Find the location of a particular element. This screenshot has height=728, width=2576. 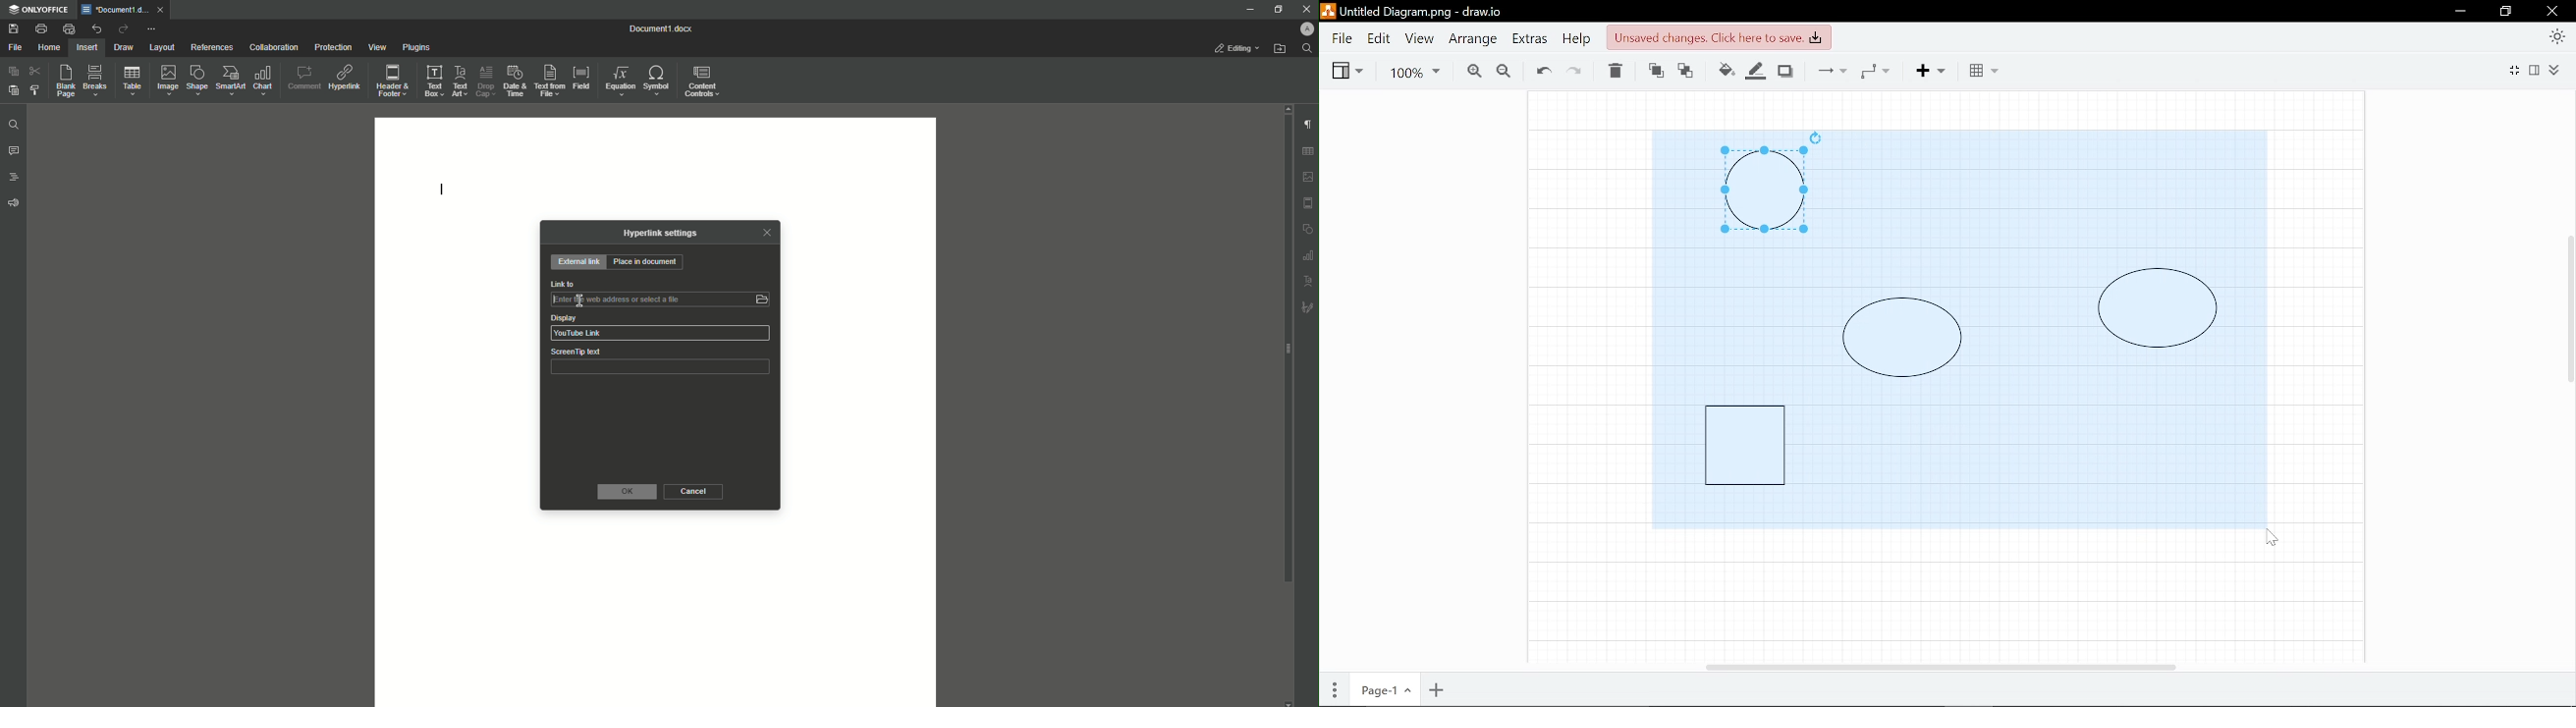

ONLYOFFICE is located at coordinates (39, 10).